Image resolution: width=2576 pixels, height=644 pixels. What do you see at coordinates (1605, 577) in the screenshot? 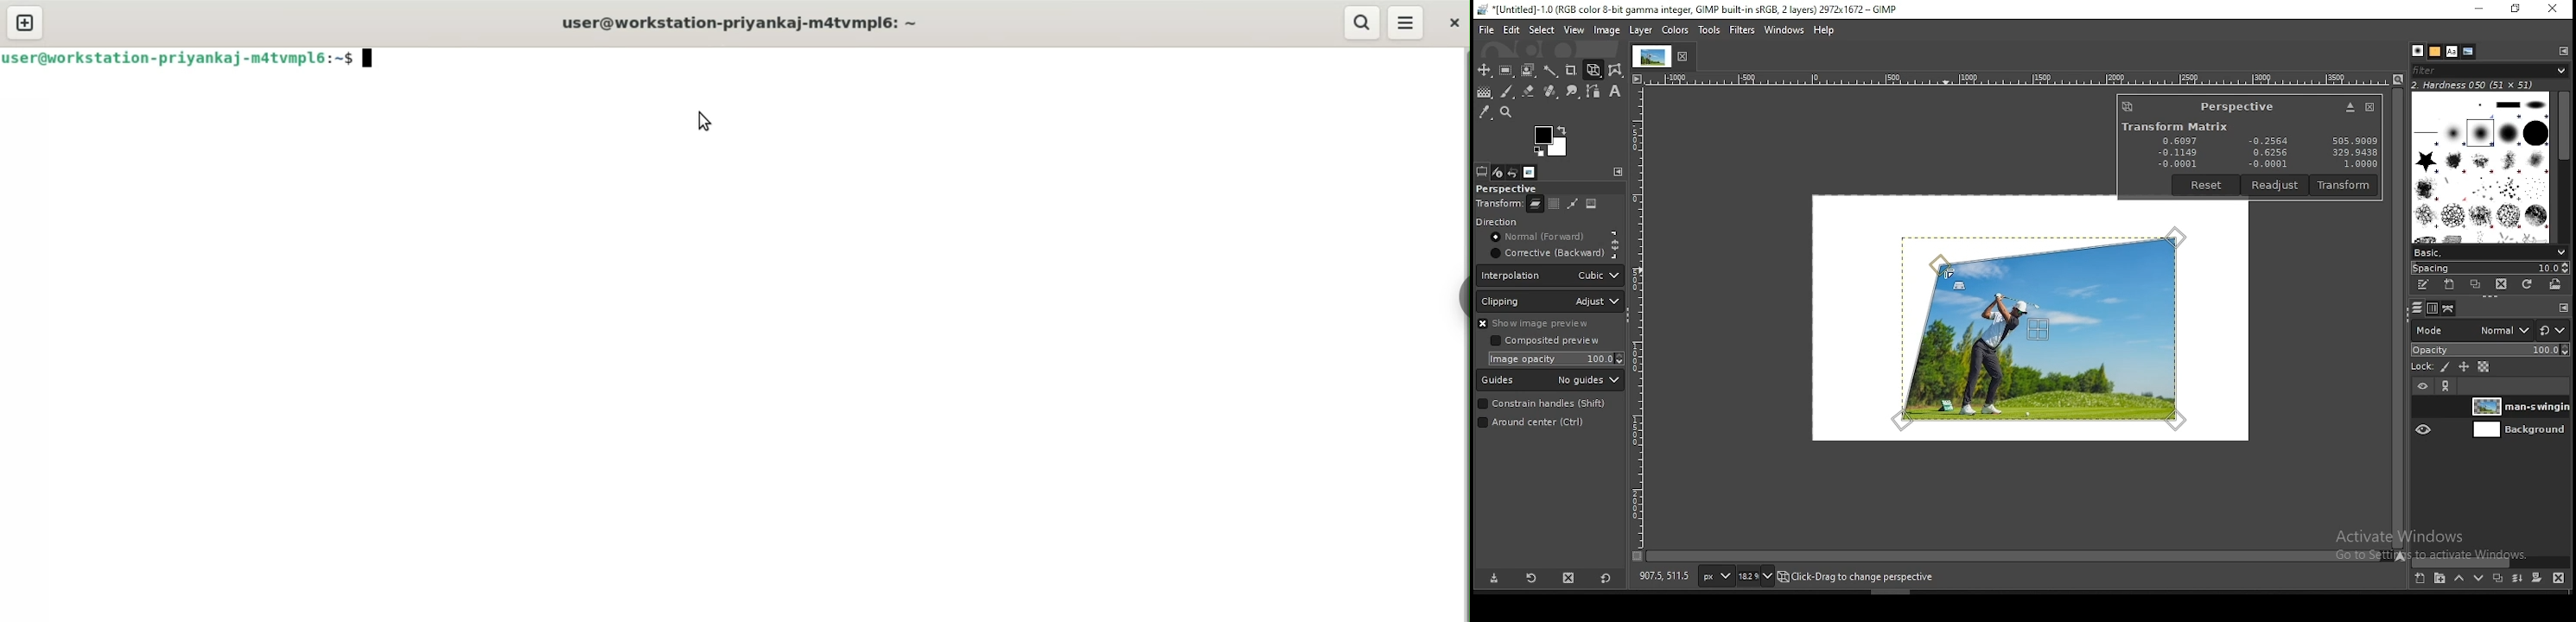
I see `restore to defaults` at bounding box center [1605, 577].